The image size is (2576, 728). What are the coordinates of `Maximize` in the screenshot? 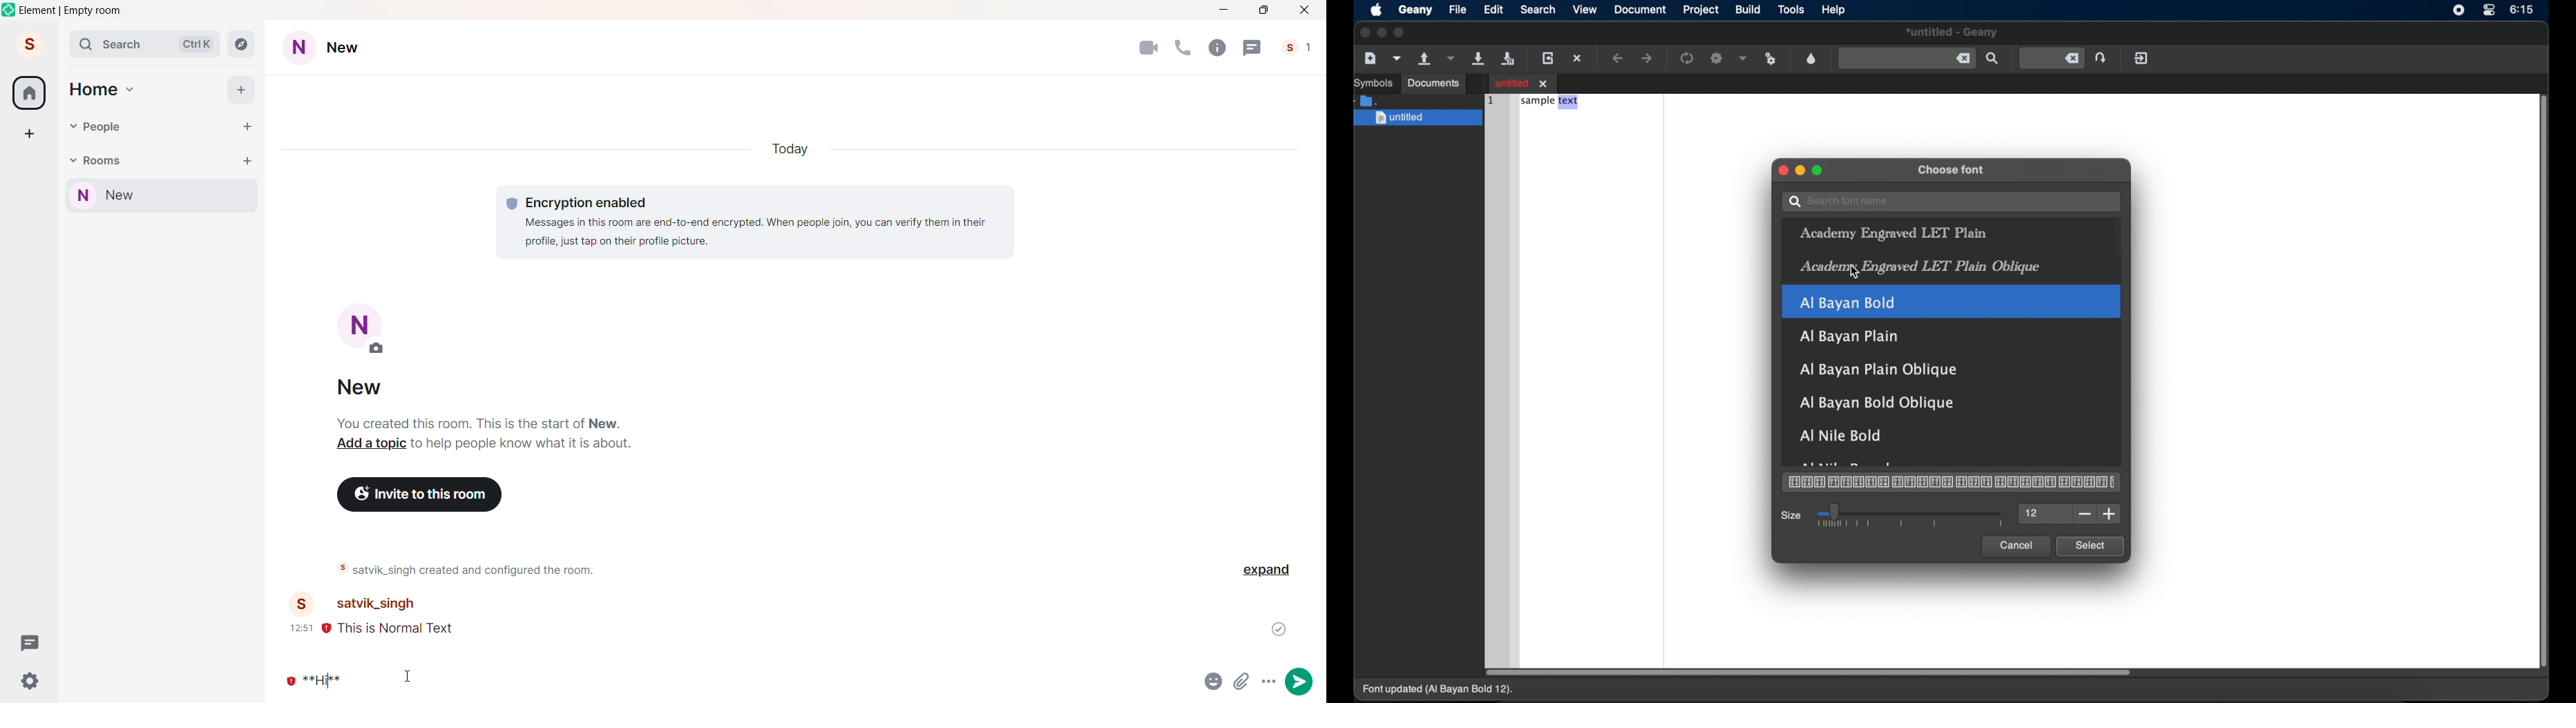 It's located at (1263, 10).